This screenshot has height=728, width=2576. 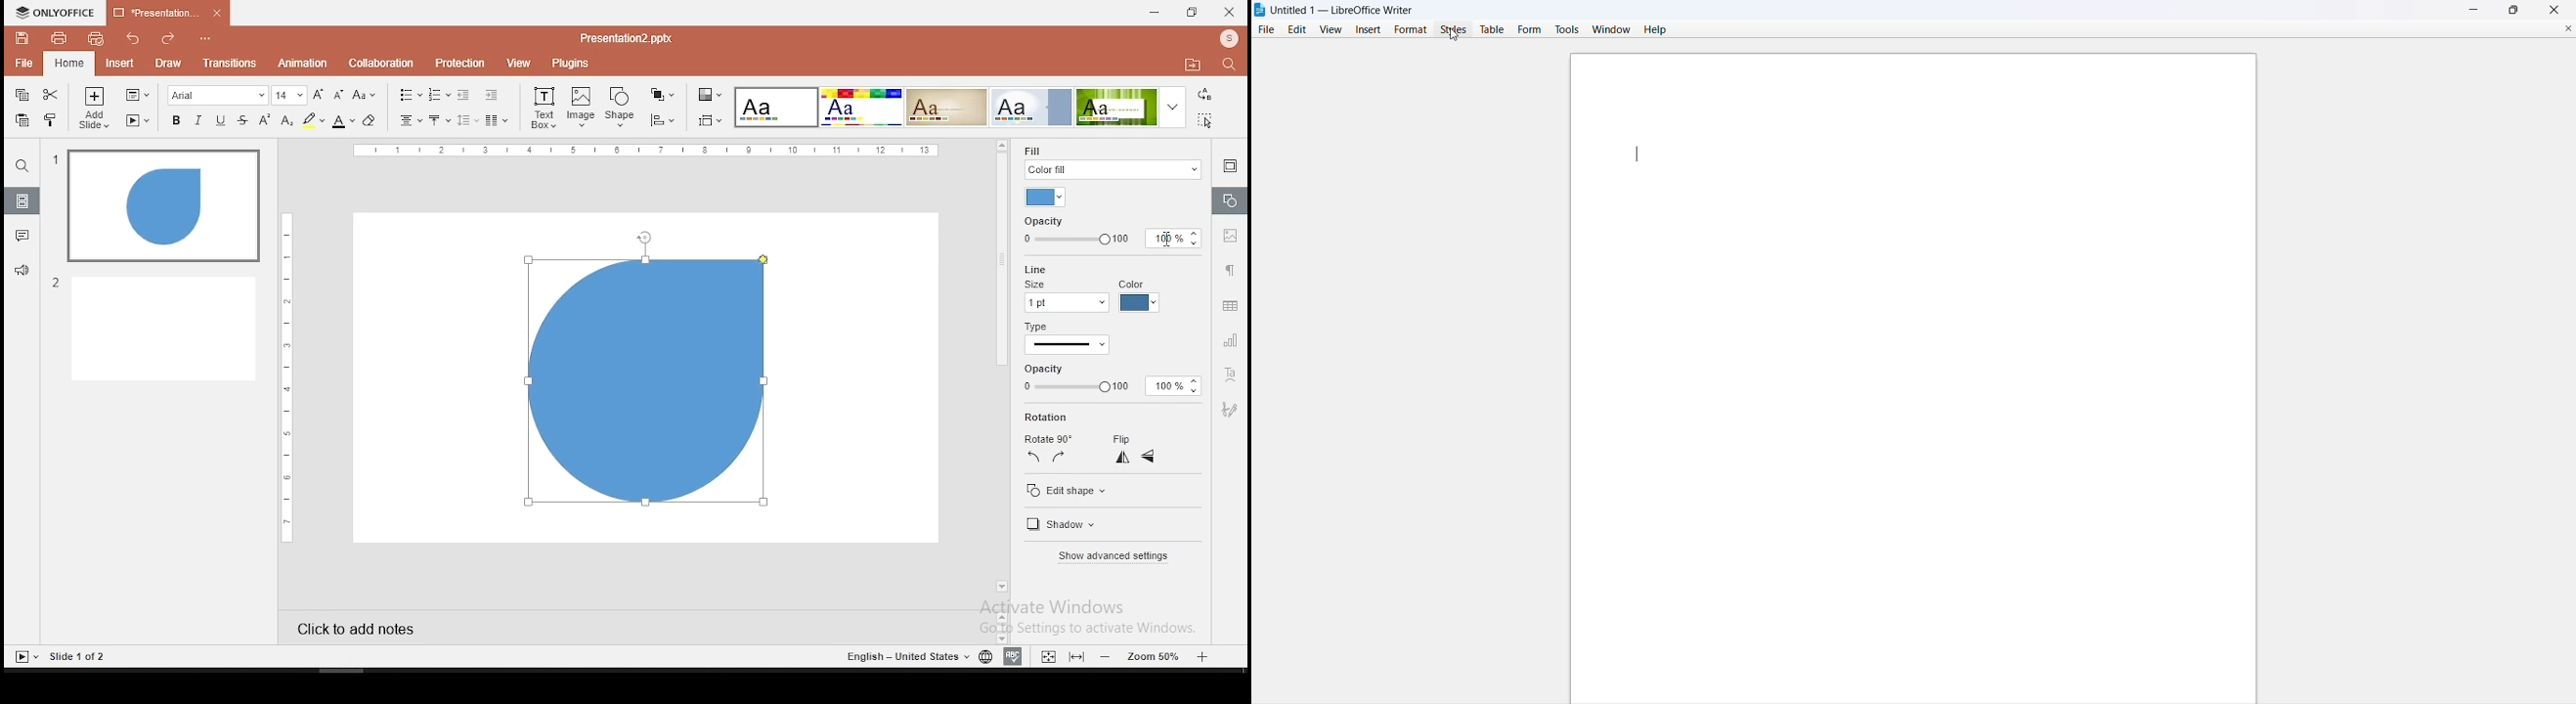 I want to click on shape settings, so click(x=1228, y=201).